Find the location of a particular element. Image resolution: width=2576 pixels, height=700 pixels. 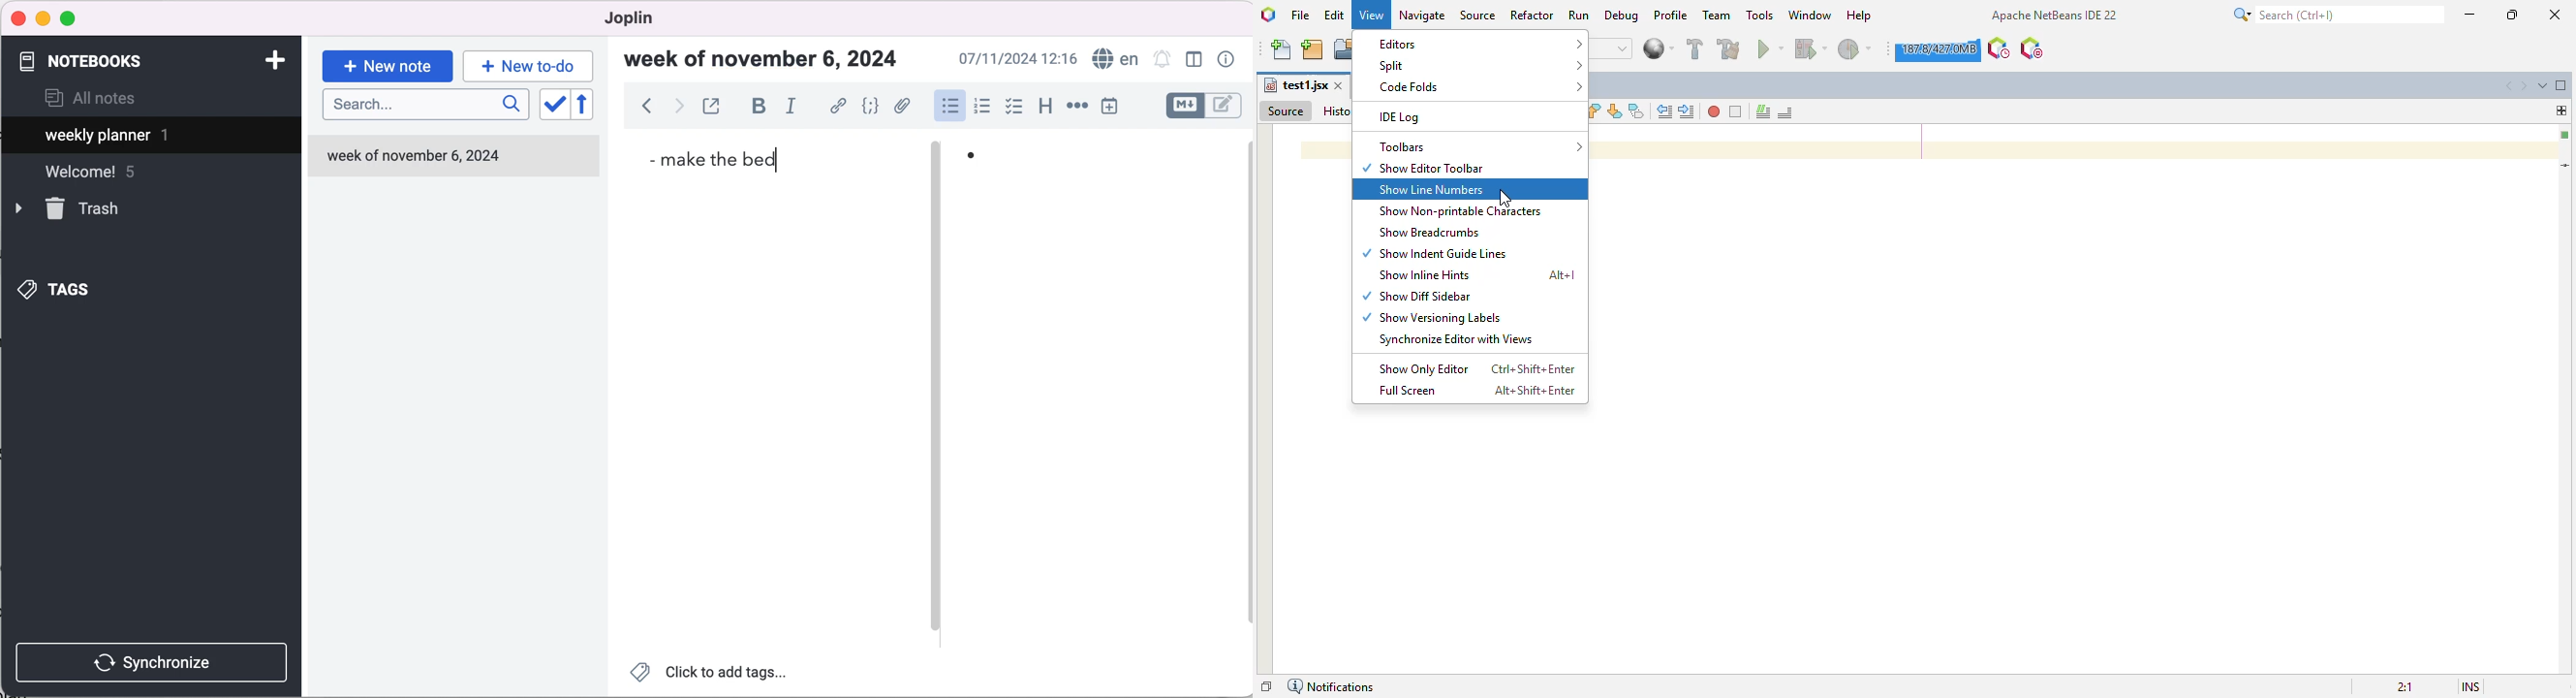

maximize is located at coordinates (70, 19).